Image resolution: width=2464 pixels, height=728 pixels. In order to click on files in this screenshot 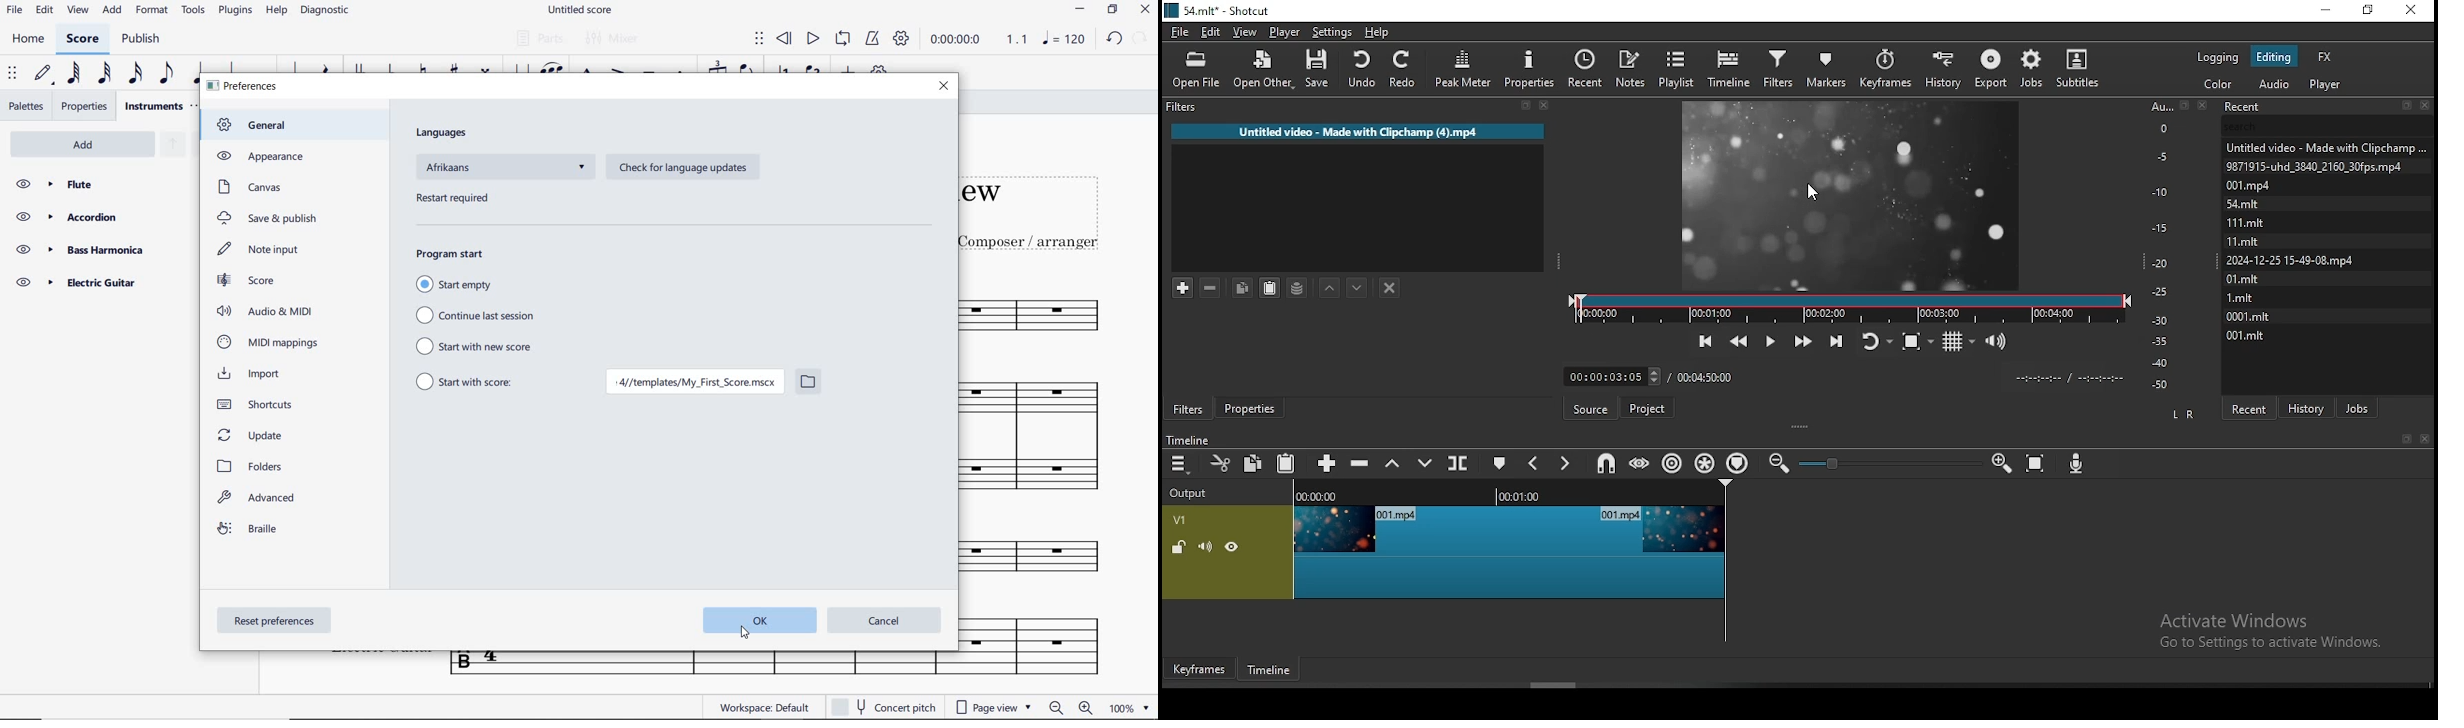, I will do `click(2247, 317)`.